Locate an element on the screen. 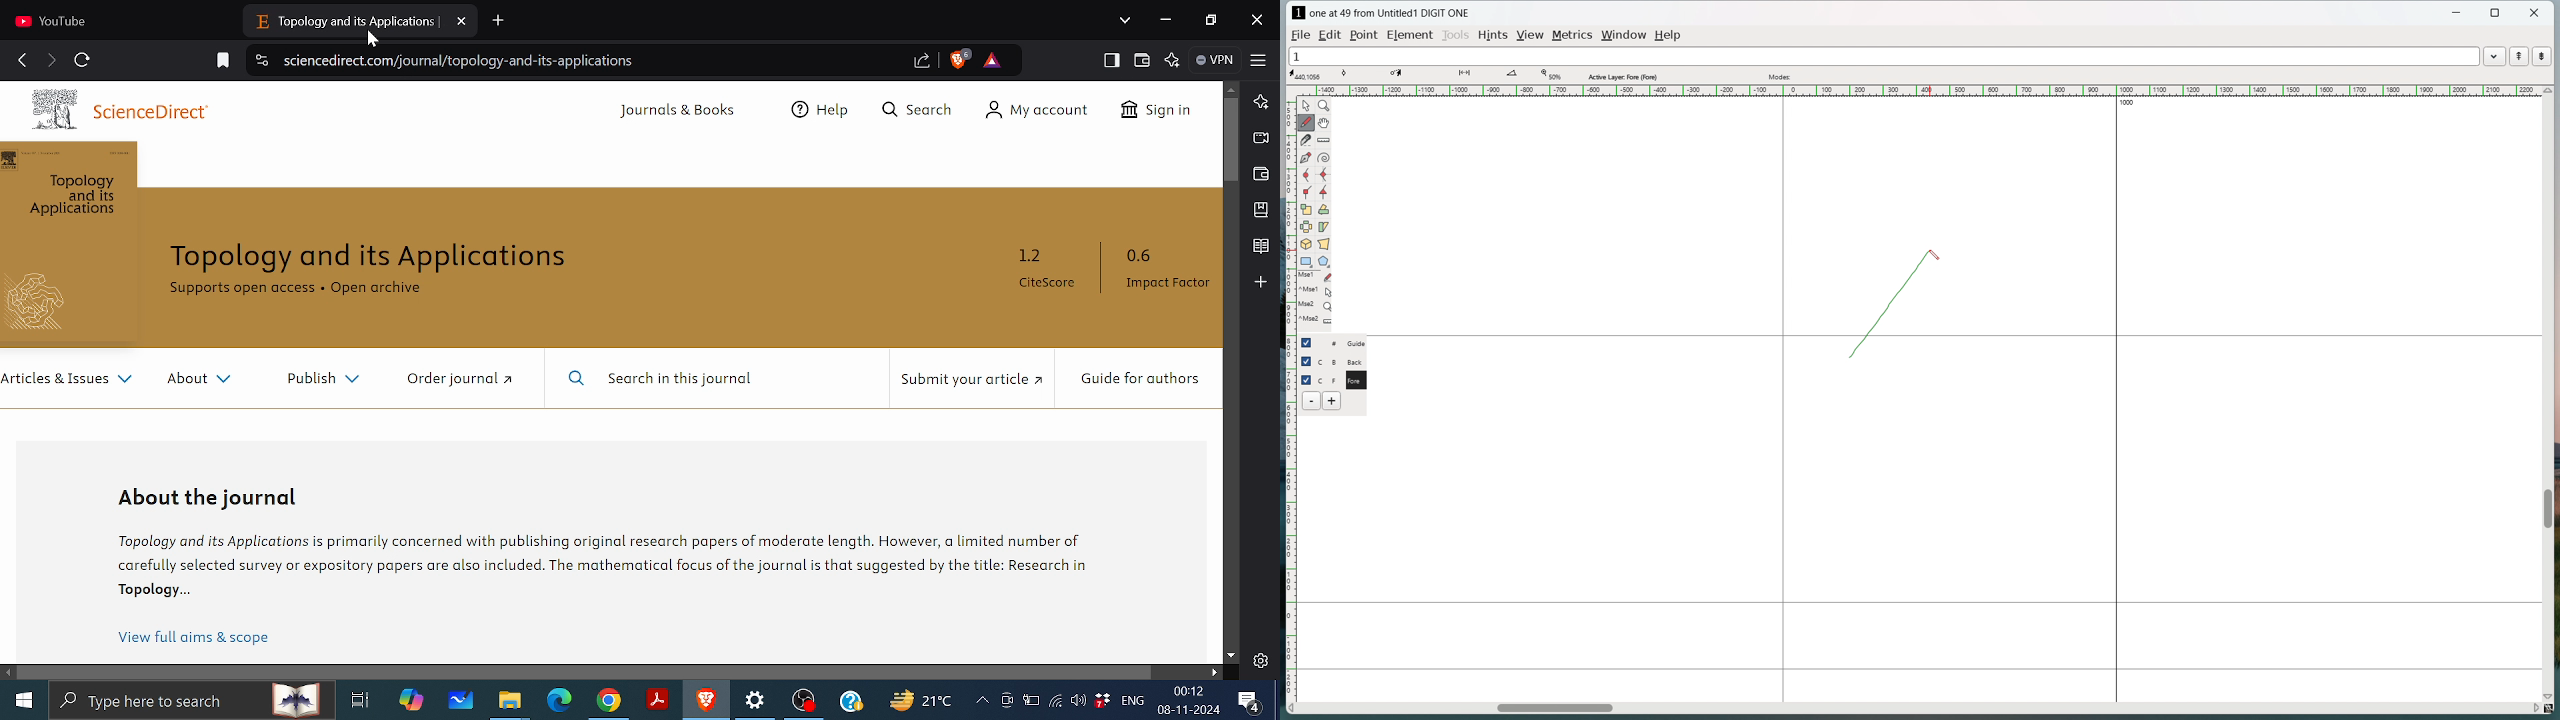  window is located at coordinates (1625, 35).